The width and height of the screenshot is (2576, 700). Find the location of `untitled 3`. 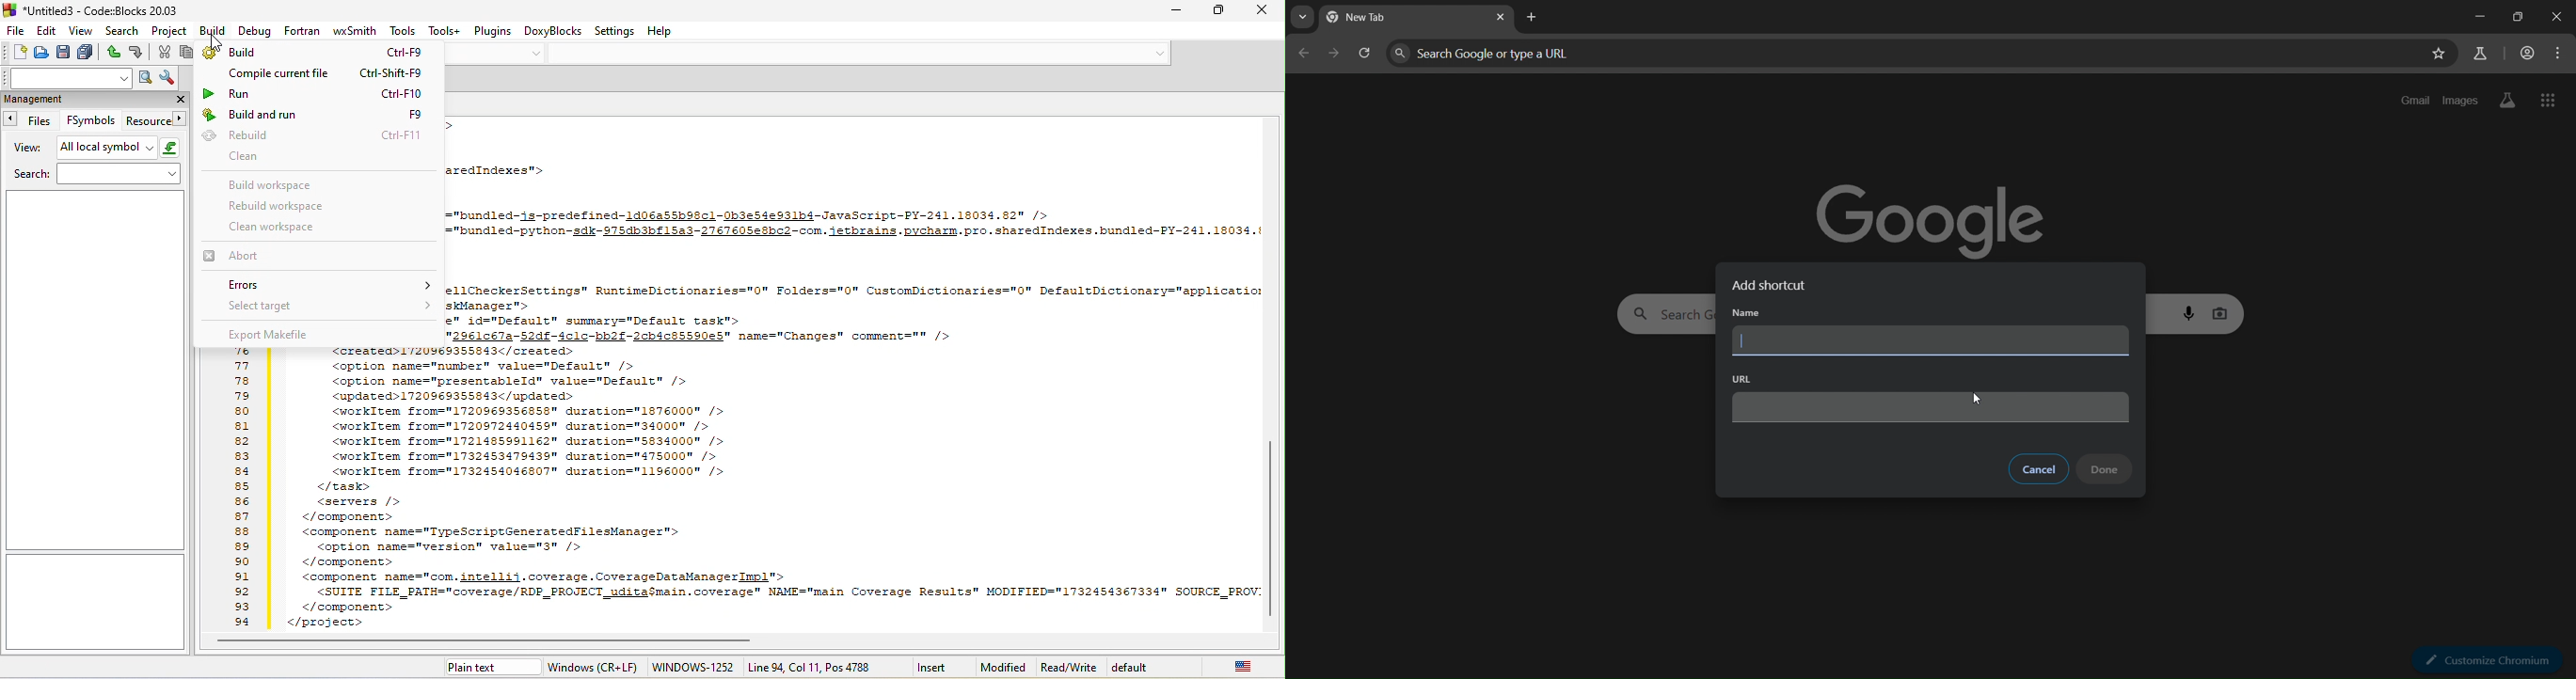

untitled 3 is located at coordinates (66, 668).